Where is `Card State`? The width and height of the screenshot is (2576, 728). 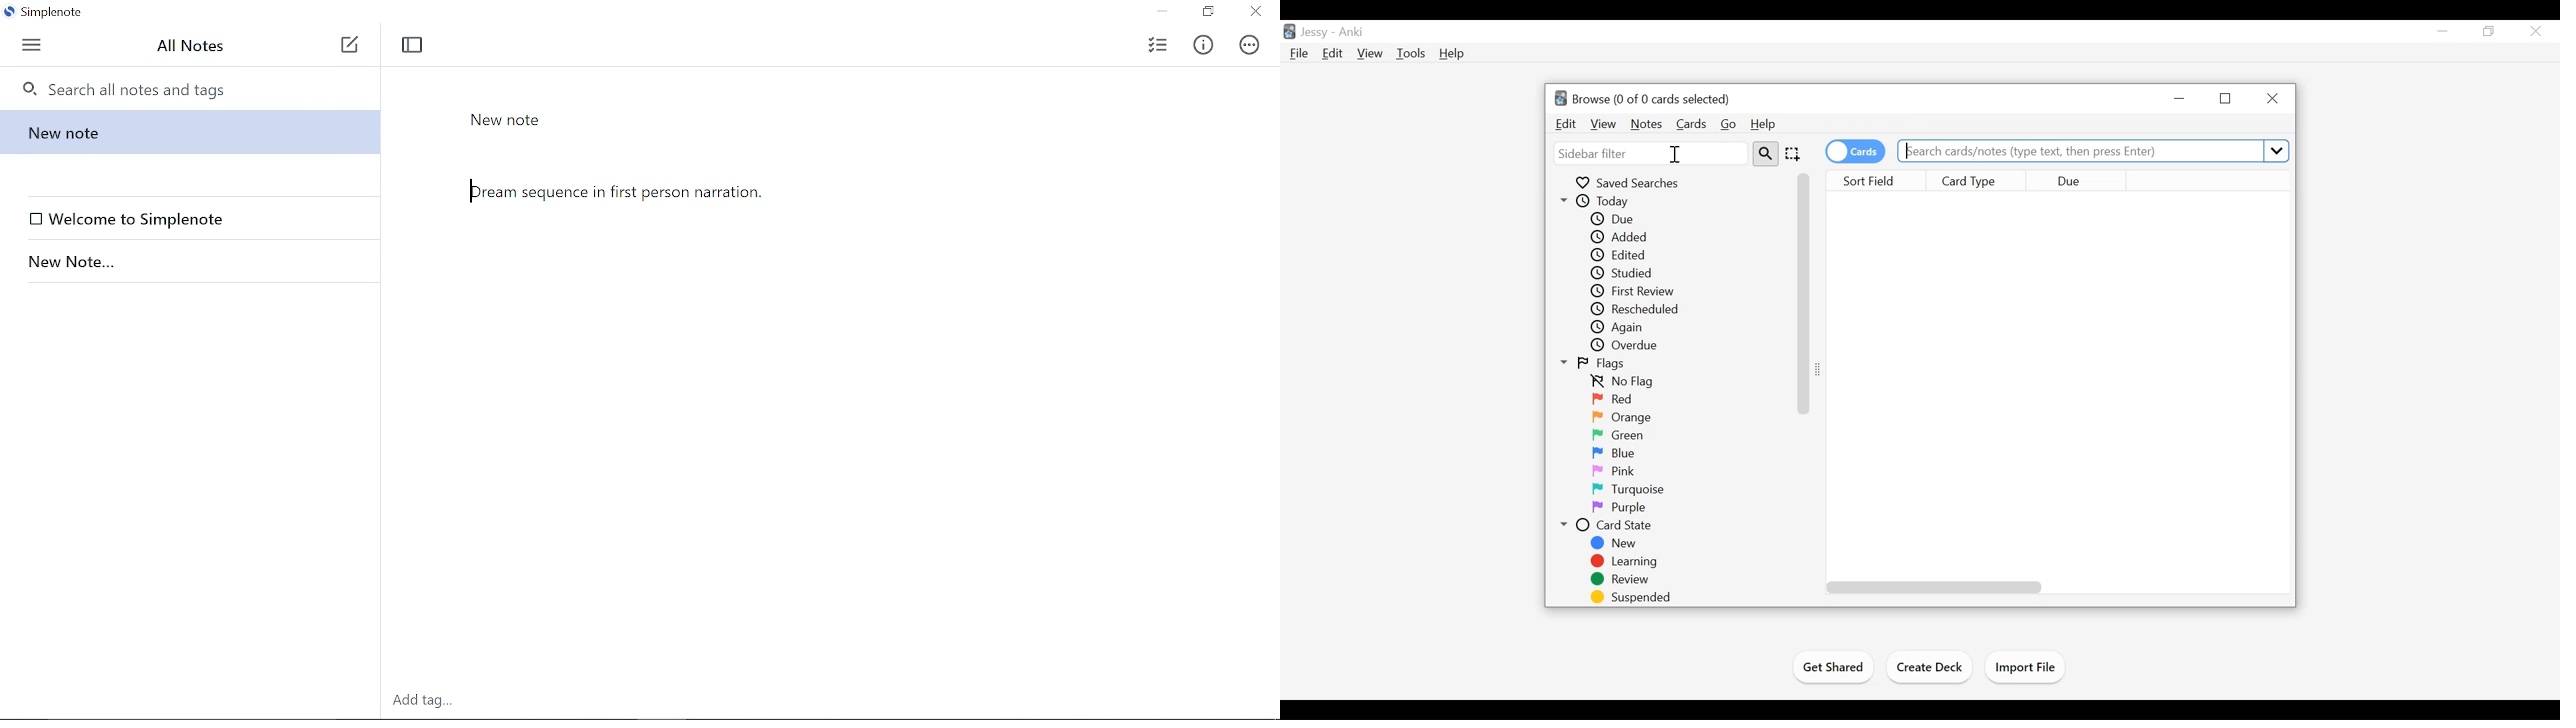 Card State is located at coordinates (1610, 525).